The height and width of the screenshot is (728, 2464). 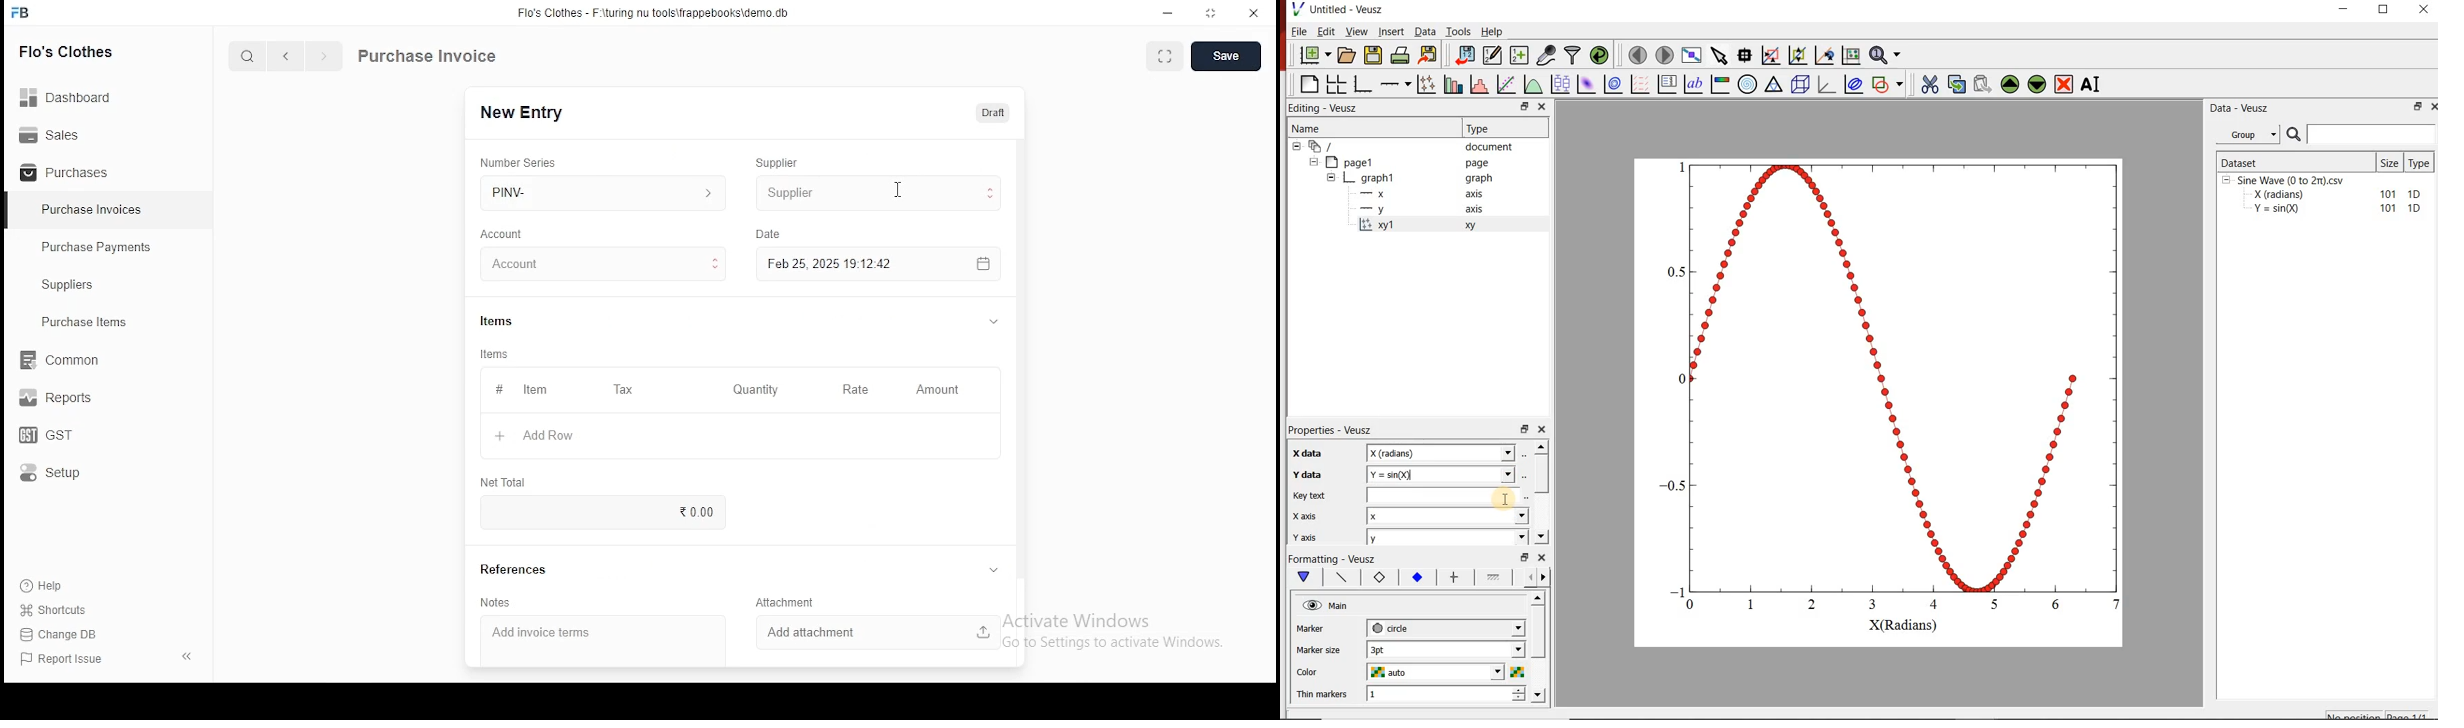 What do you see at coordinates (2432, 108) in the screenshot?
I see `Close` at bounding box center [2432, 108].